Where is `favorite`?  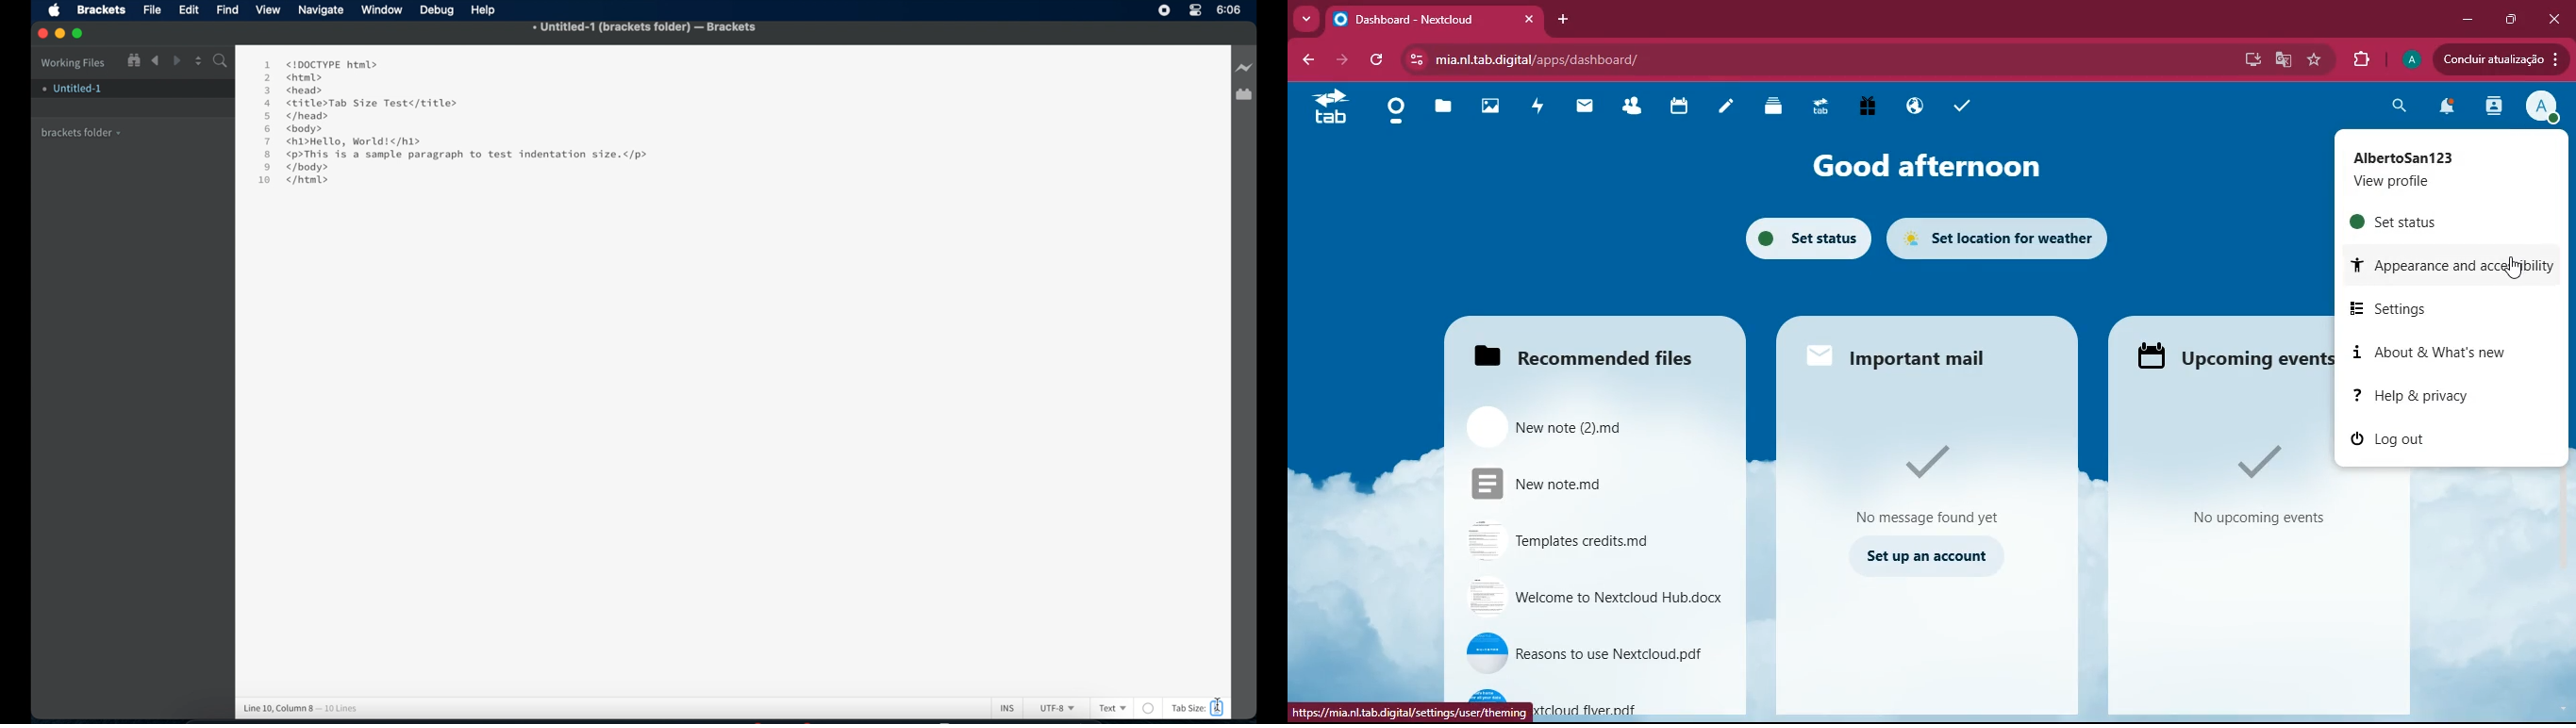
favorite is located at coordinates (2314, 59).